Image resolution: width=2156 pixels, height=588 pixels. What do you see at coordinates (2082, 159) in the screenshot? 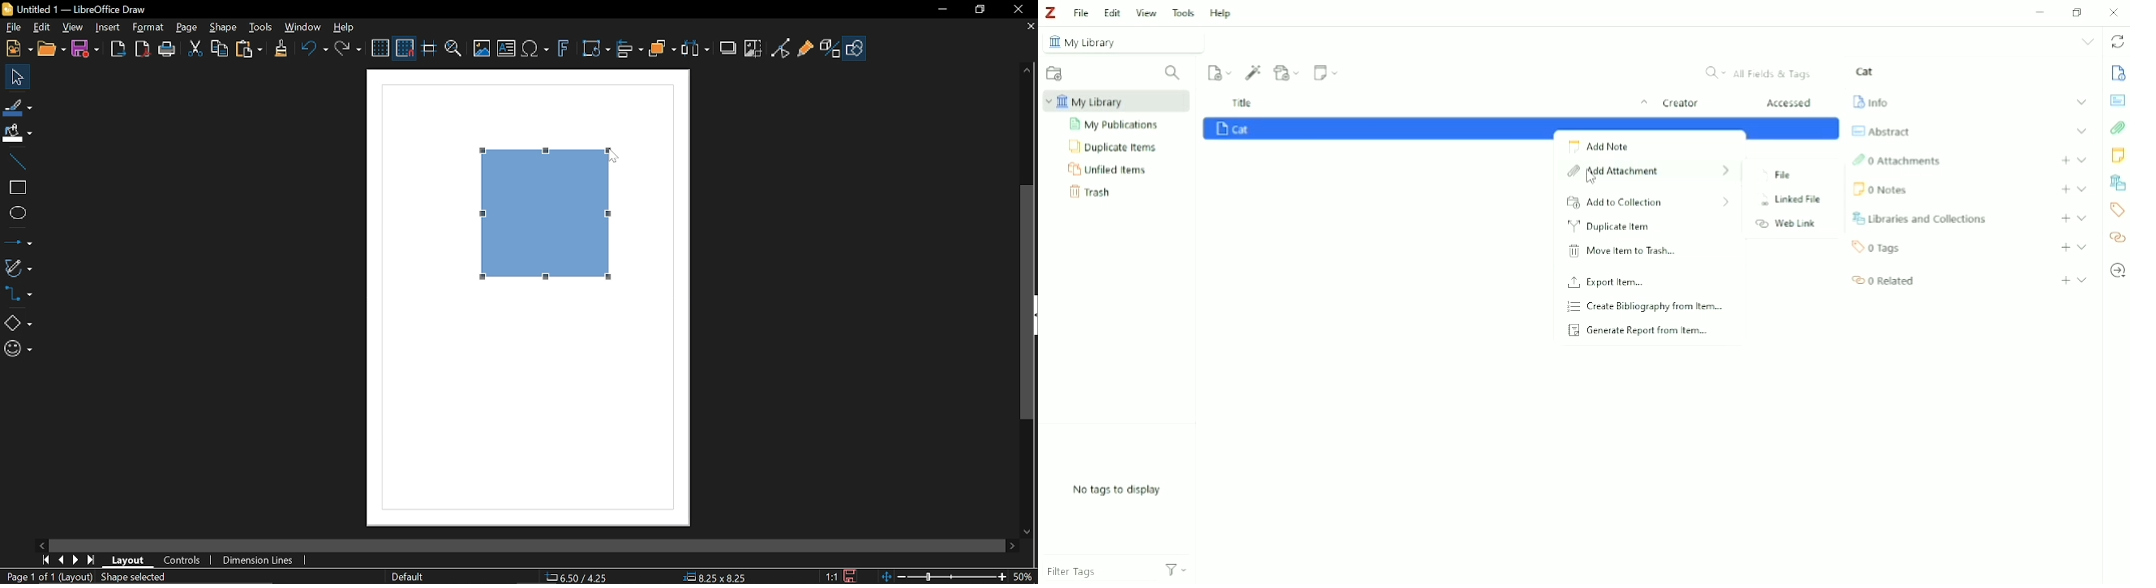
I see `Expand section` at bounding box center [2082, 159].